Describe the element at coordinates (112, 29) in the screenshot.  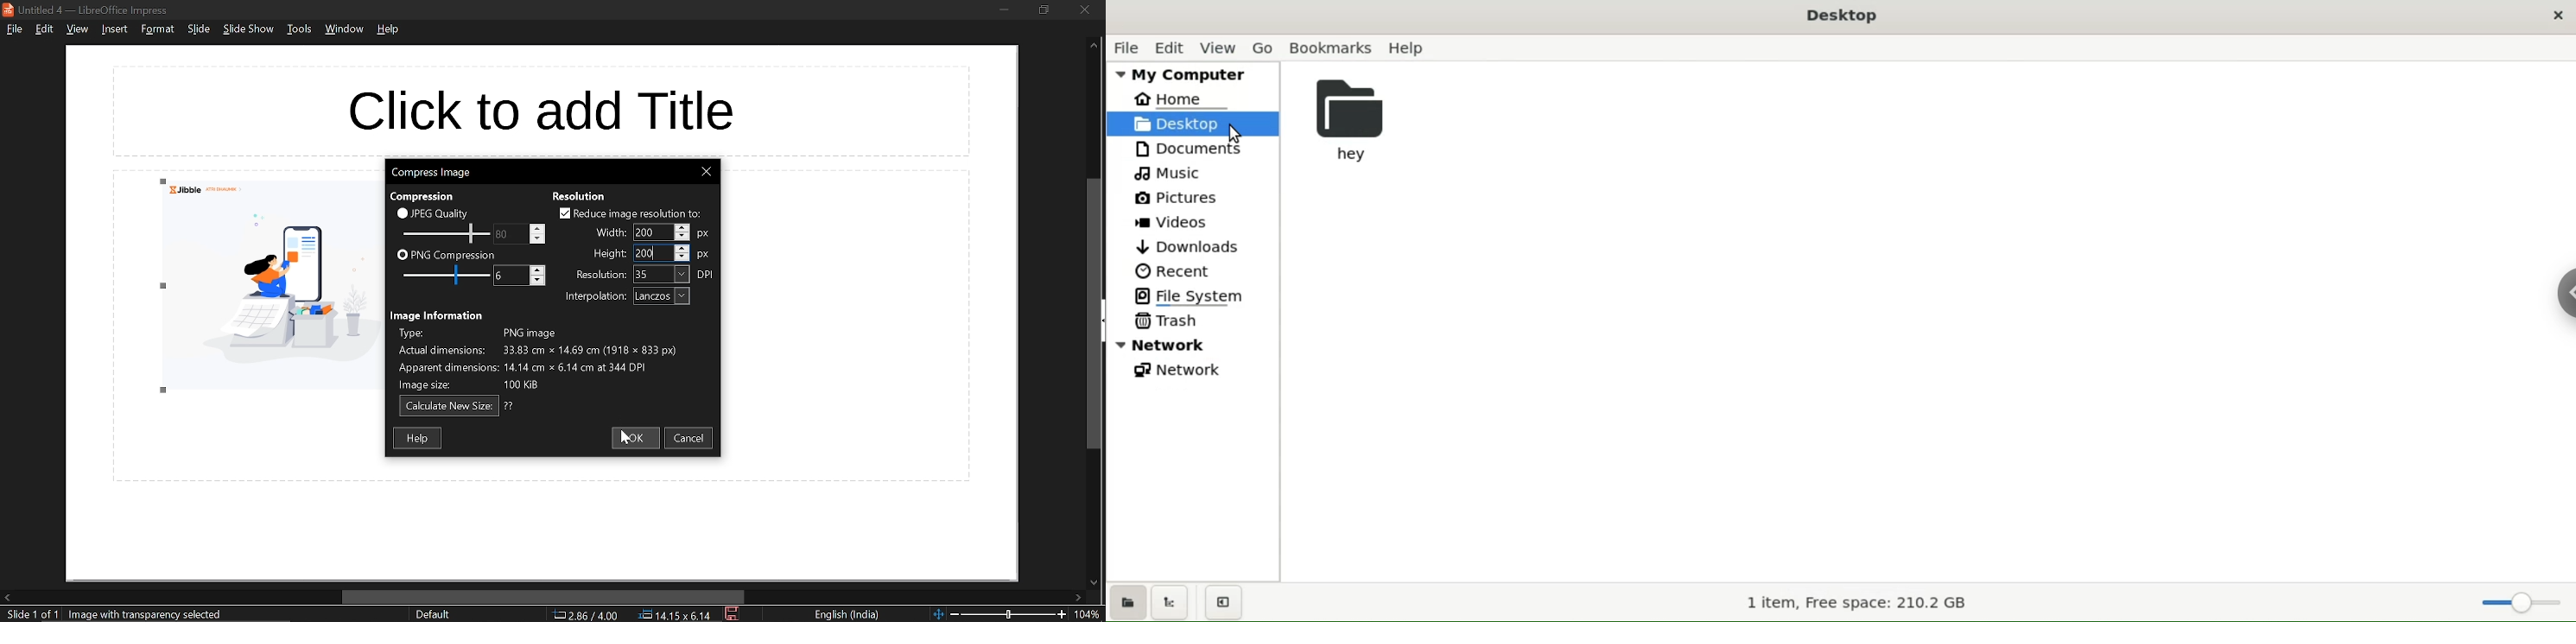
I see `insert` at that location.